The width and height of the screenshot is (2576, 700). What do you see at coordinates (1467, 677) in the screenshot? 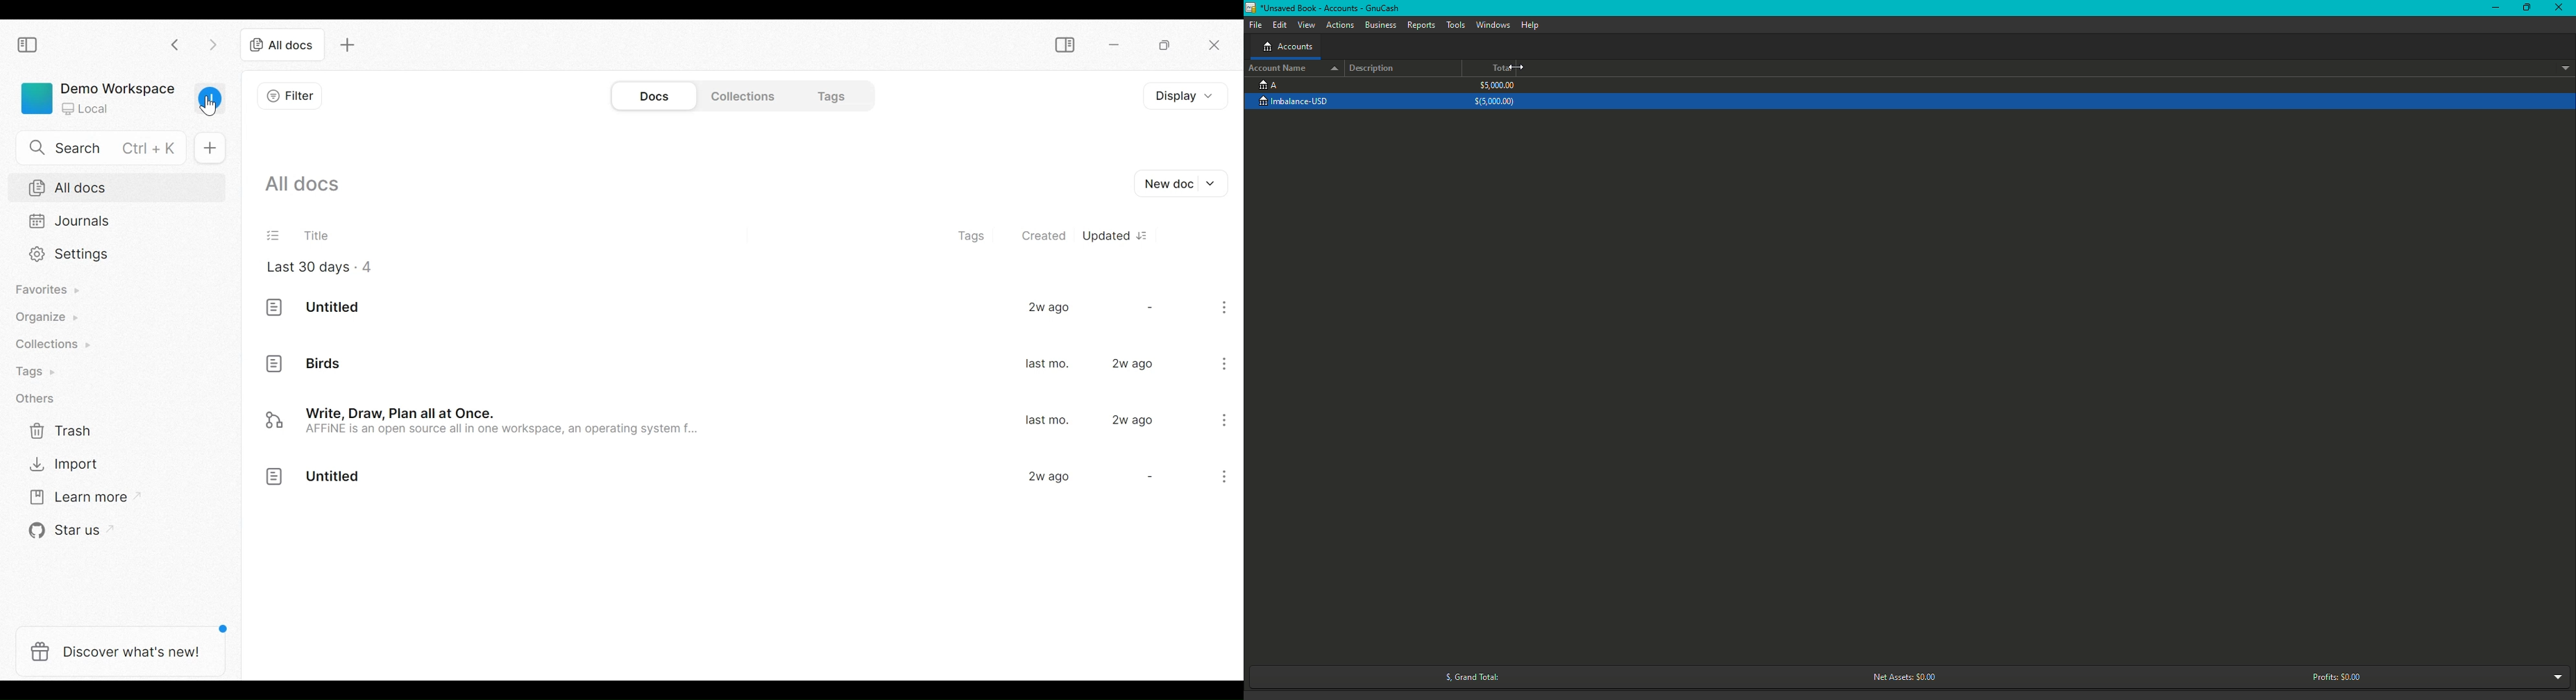
I see `Grand Total` at bounding box center [1467, 677].